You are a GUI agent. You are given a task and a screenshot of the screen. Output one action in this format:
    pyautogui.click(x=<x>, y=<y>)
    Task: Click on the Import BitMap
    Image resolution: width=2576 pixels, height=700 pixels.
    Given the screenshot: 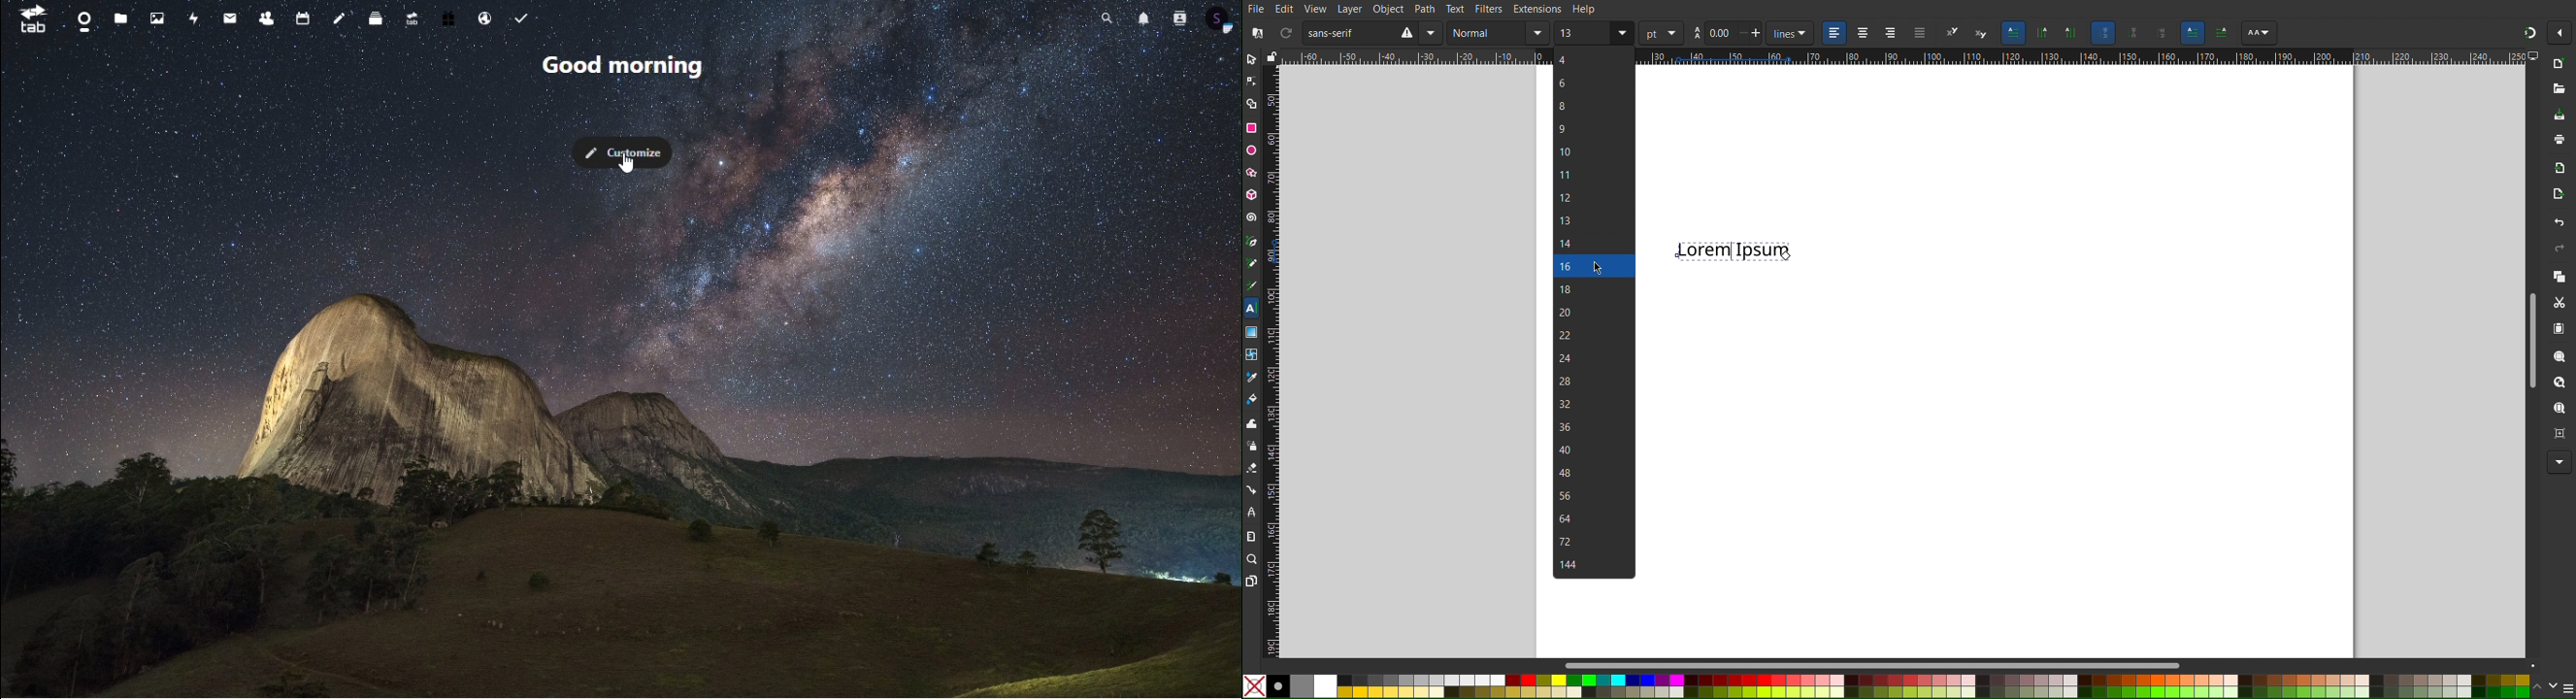 What is the action you would take?
    pyautogui.click(x=2556, y=166)
    